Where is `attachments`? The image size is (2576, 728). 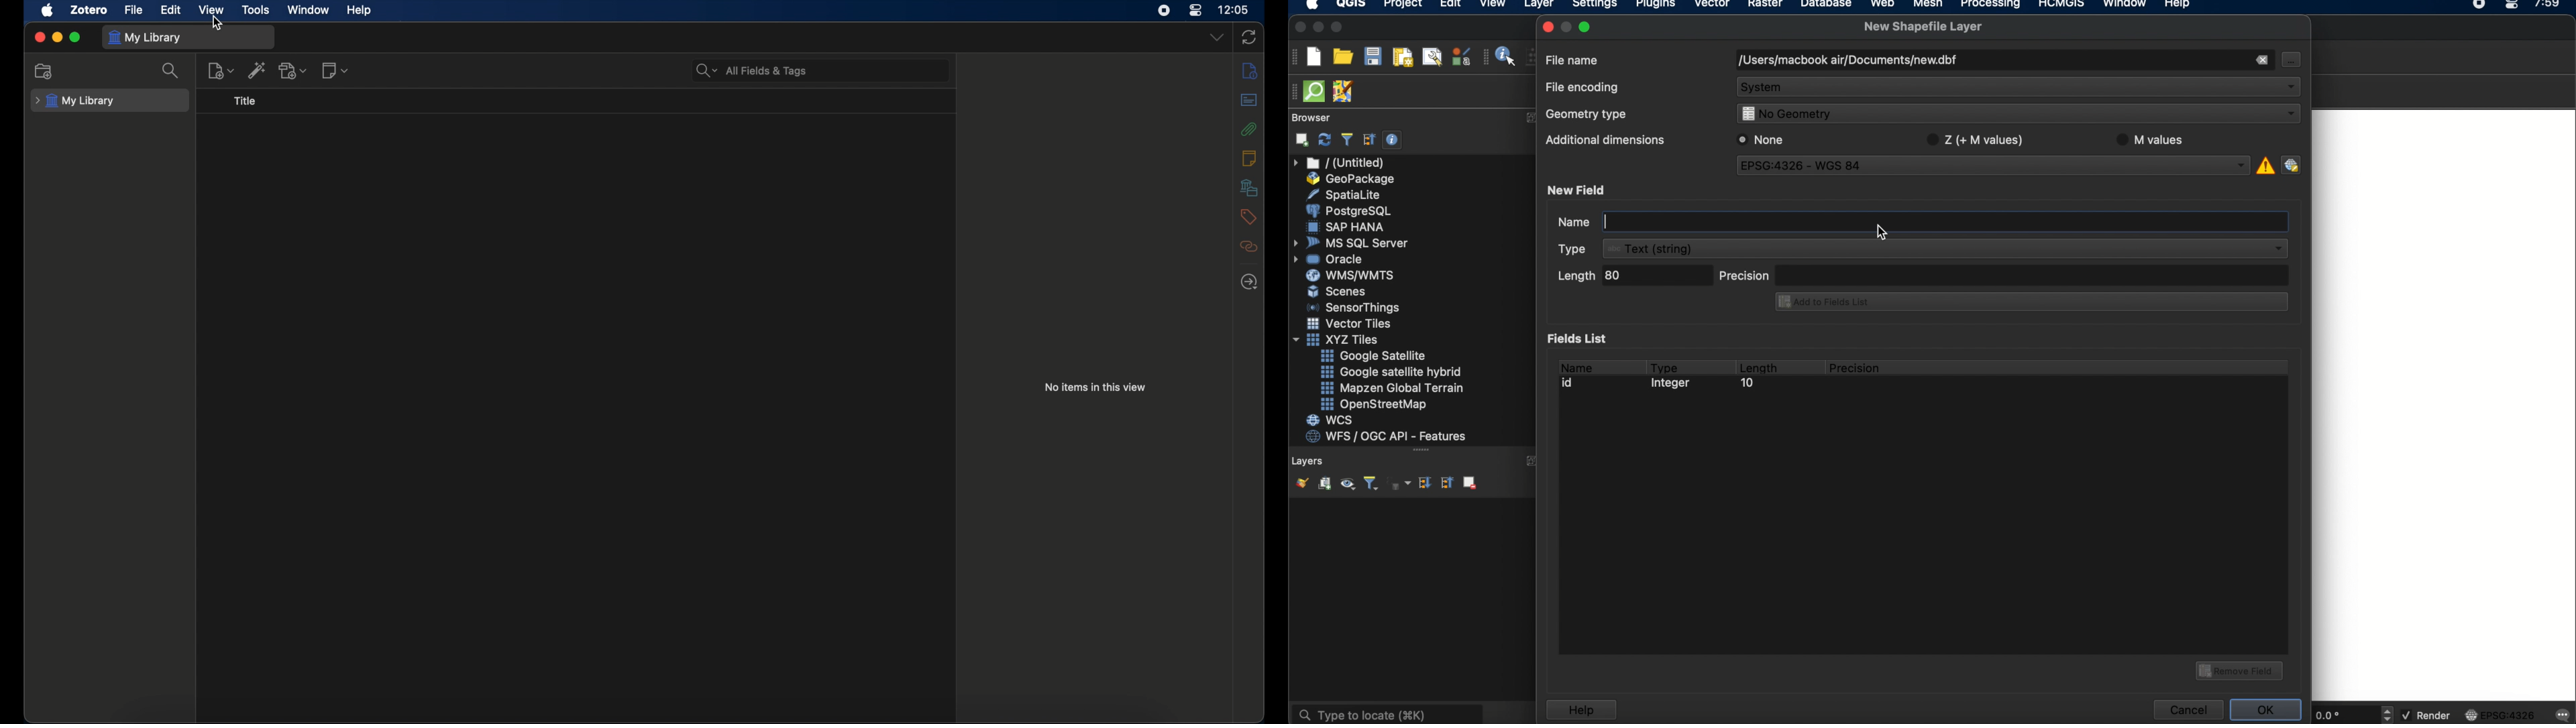
attachments is located at coordinates (1248, 129).